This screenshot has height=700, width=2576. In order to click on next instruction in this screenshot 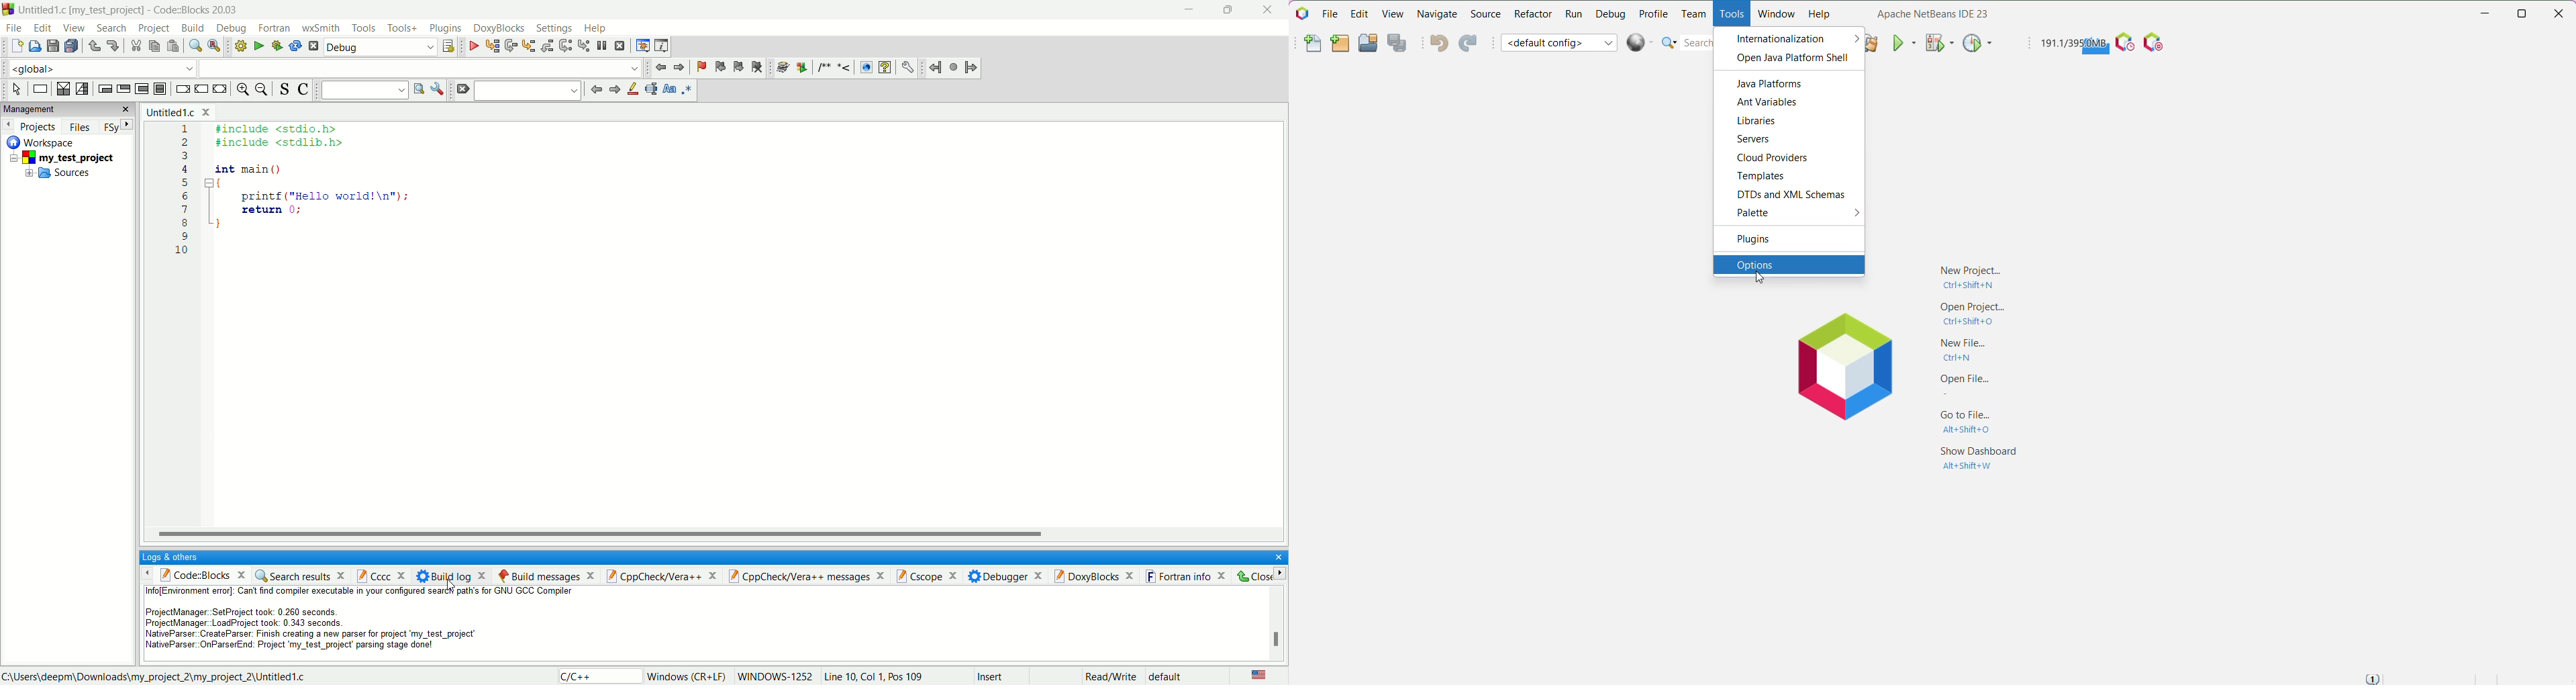, I will do `click(566, 45)`.